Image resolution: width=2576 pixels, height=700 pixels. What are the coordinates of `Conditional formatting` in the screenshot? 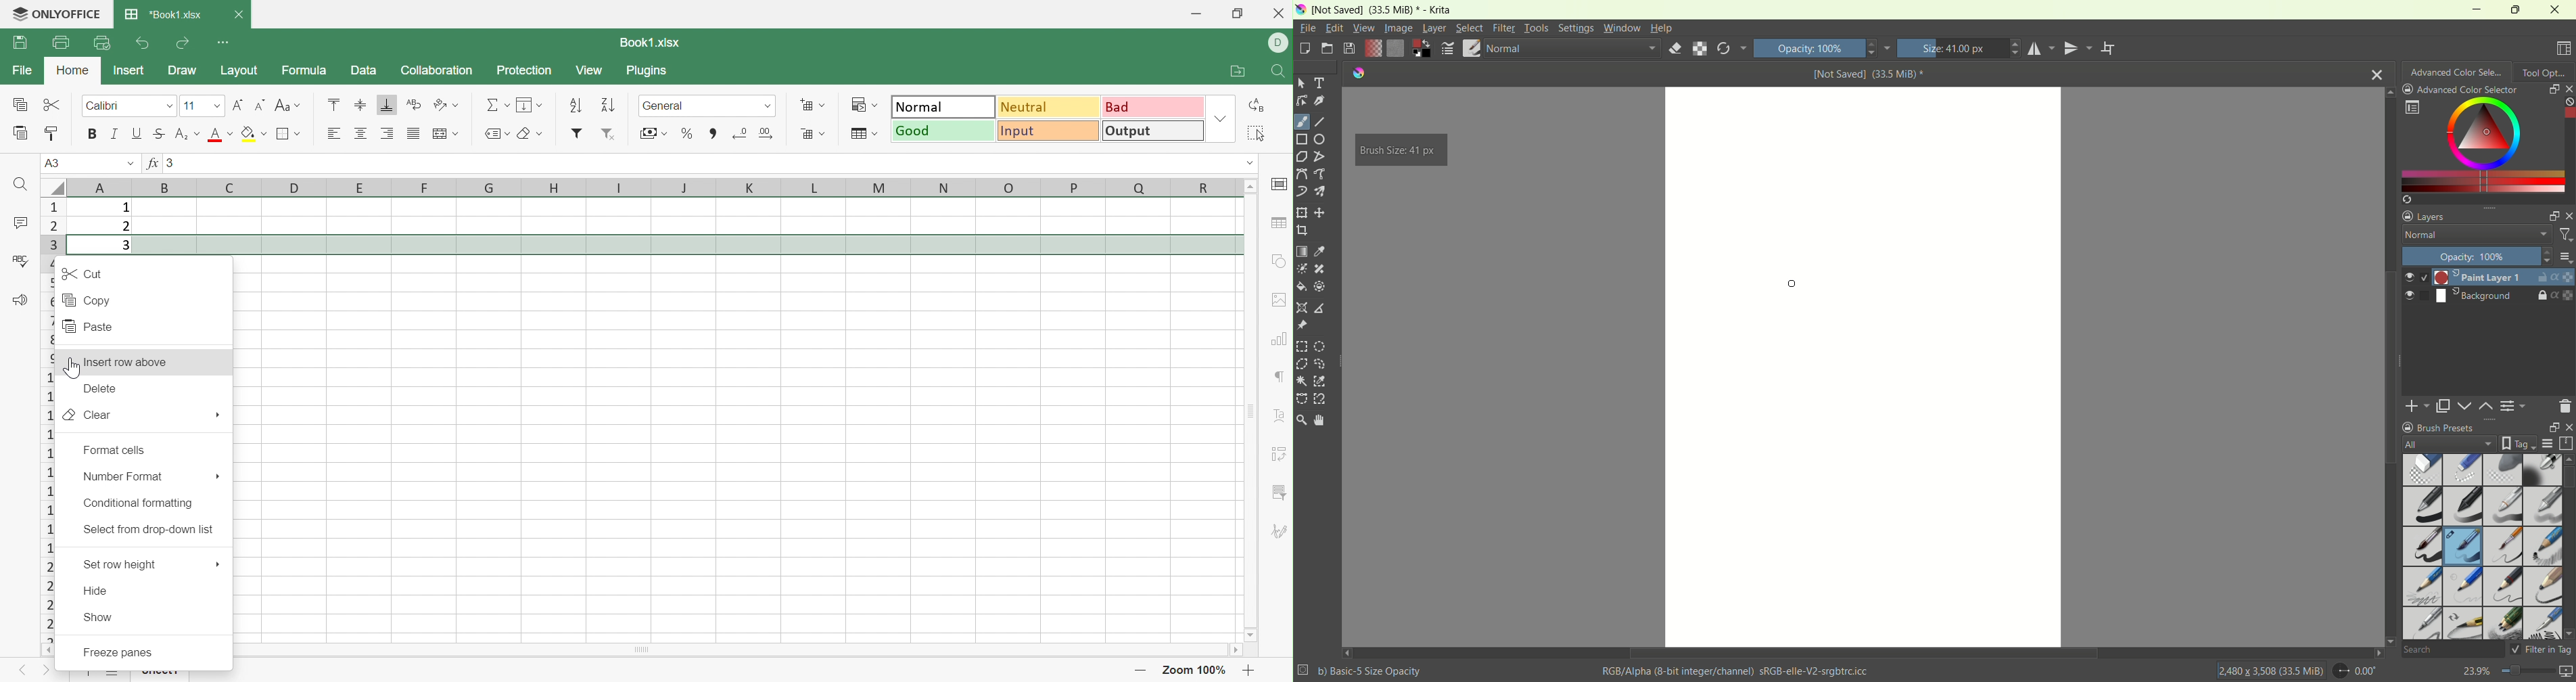 It's located at (140, 503).